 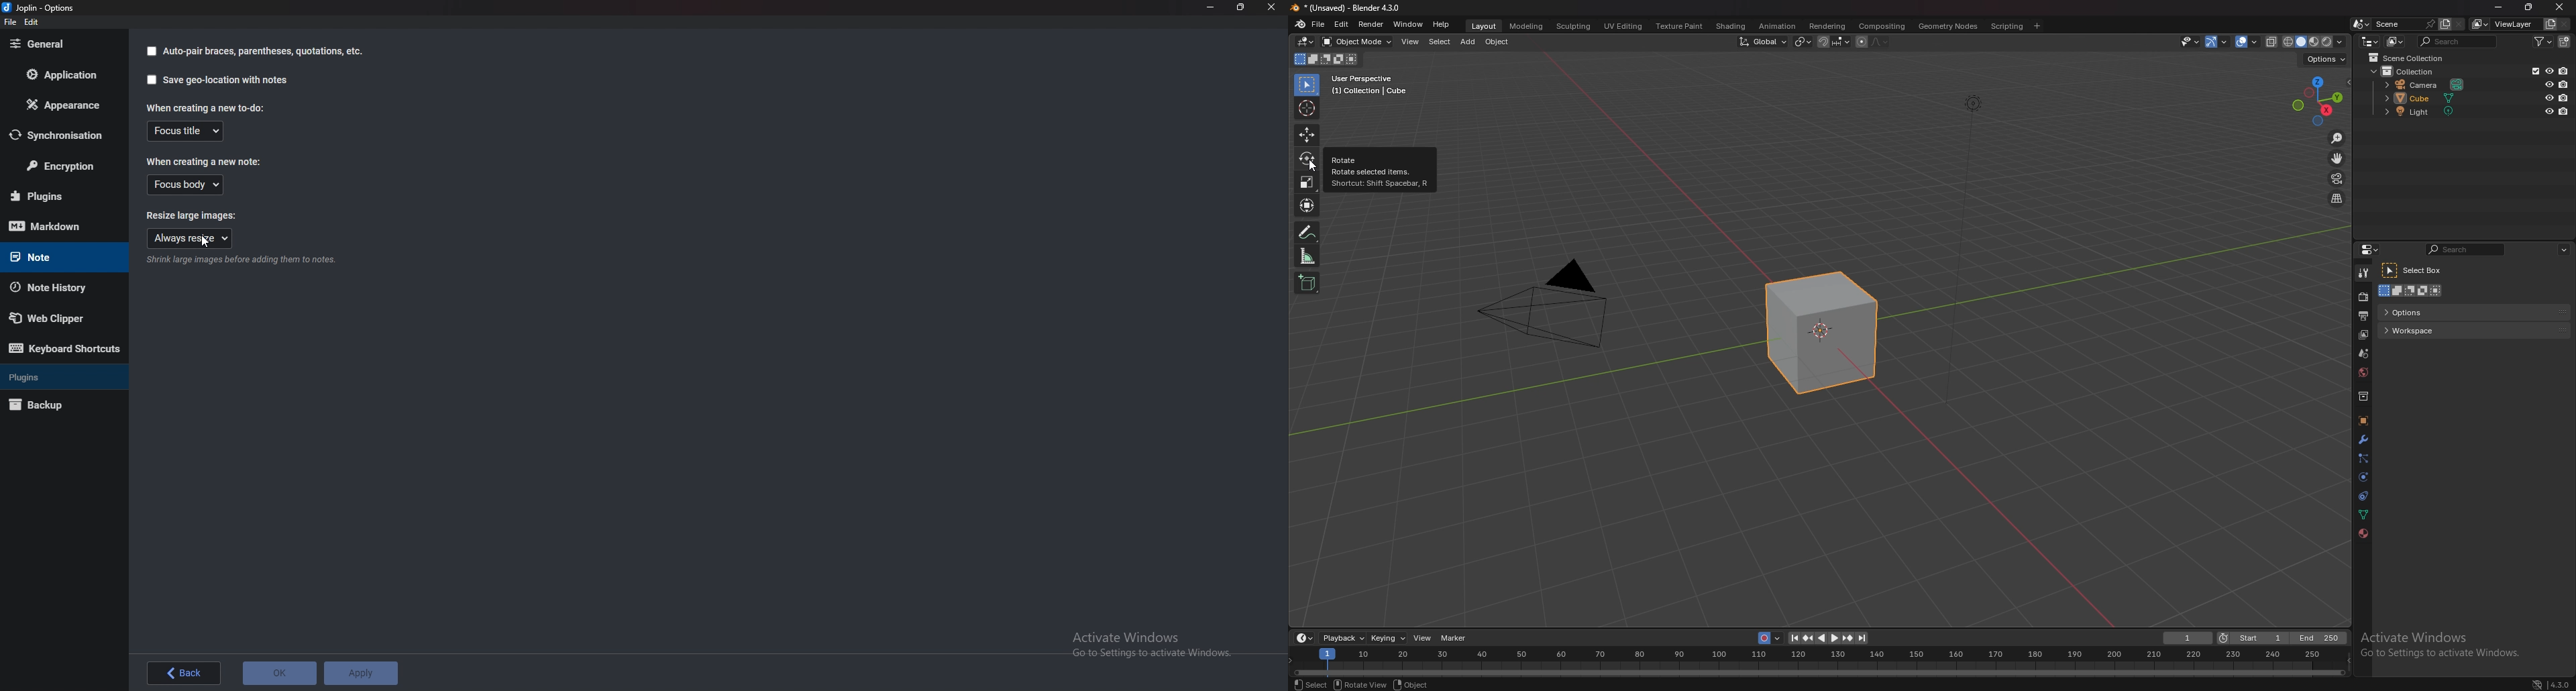 I want to click on transform pivot point, so click(x=1804, y=41).